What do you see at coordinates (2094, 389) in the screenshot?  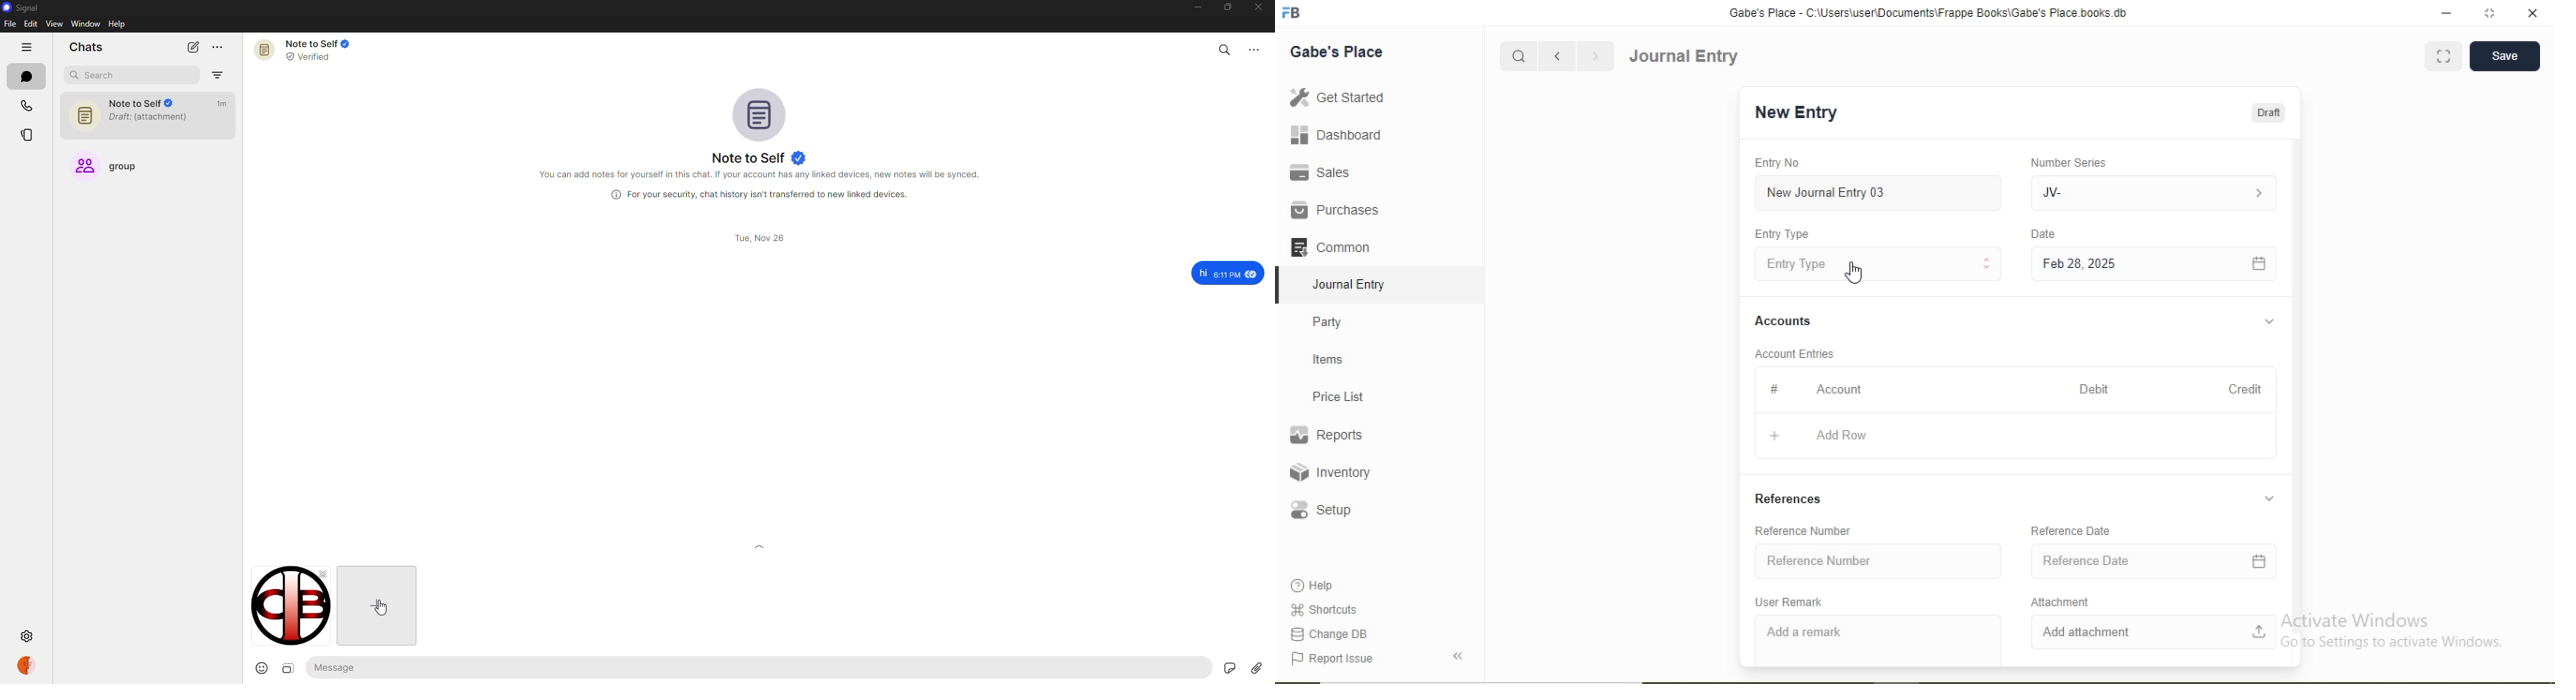 I see `Debit` at bounding box center [2094, 389].